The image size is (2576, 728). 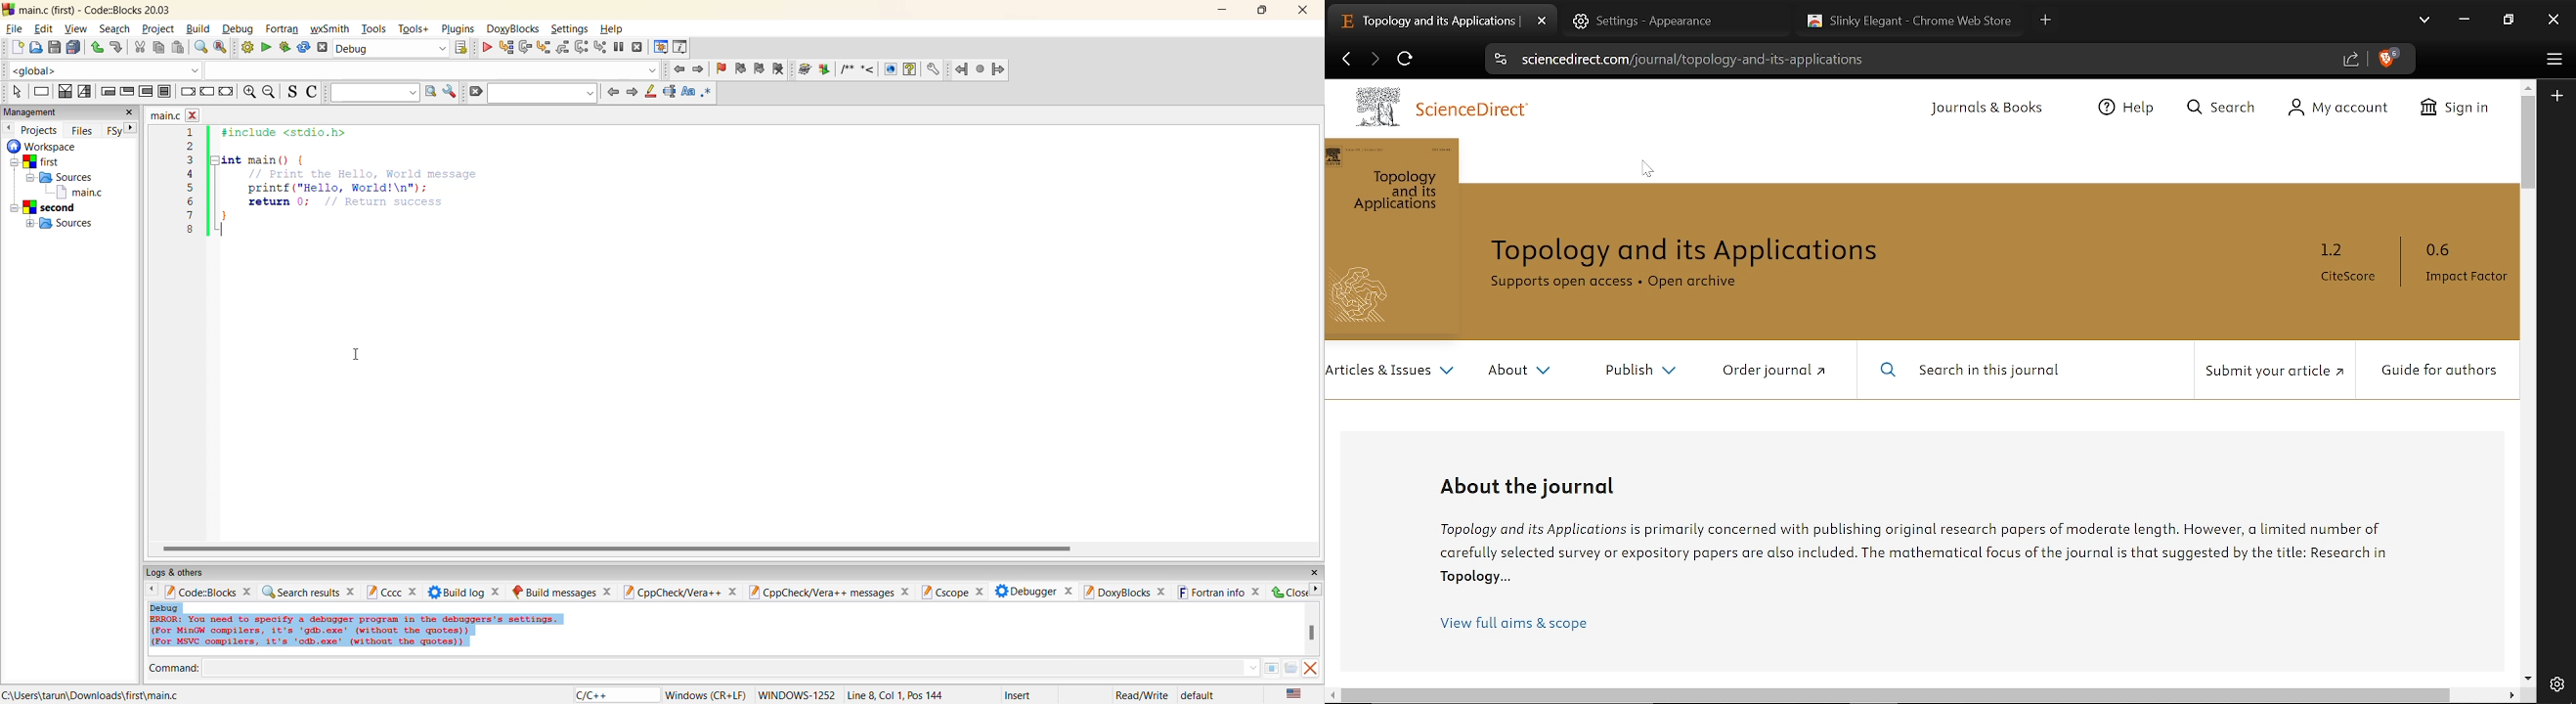 I want to click on toggle source, so click(x=294, y=92).